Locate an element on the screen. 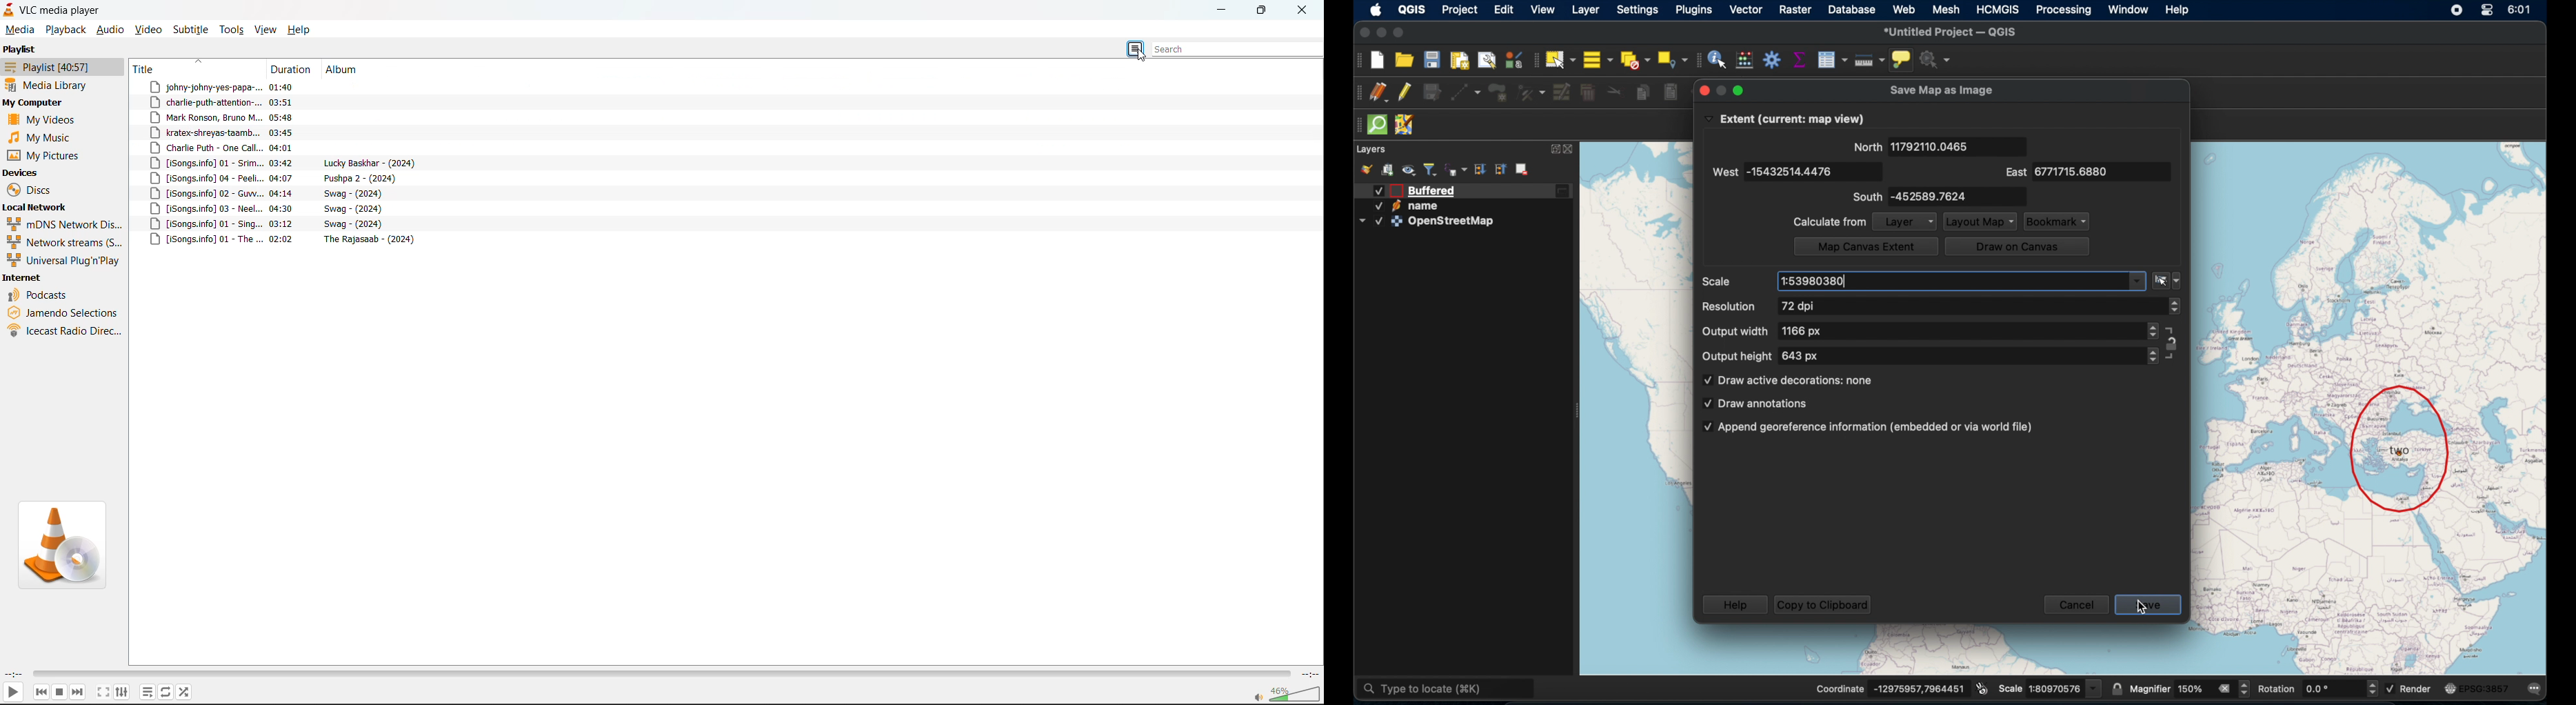  bookmark is located at coordinates (2059, 221).